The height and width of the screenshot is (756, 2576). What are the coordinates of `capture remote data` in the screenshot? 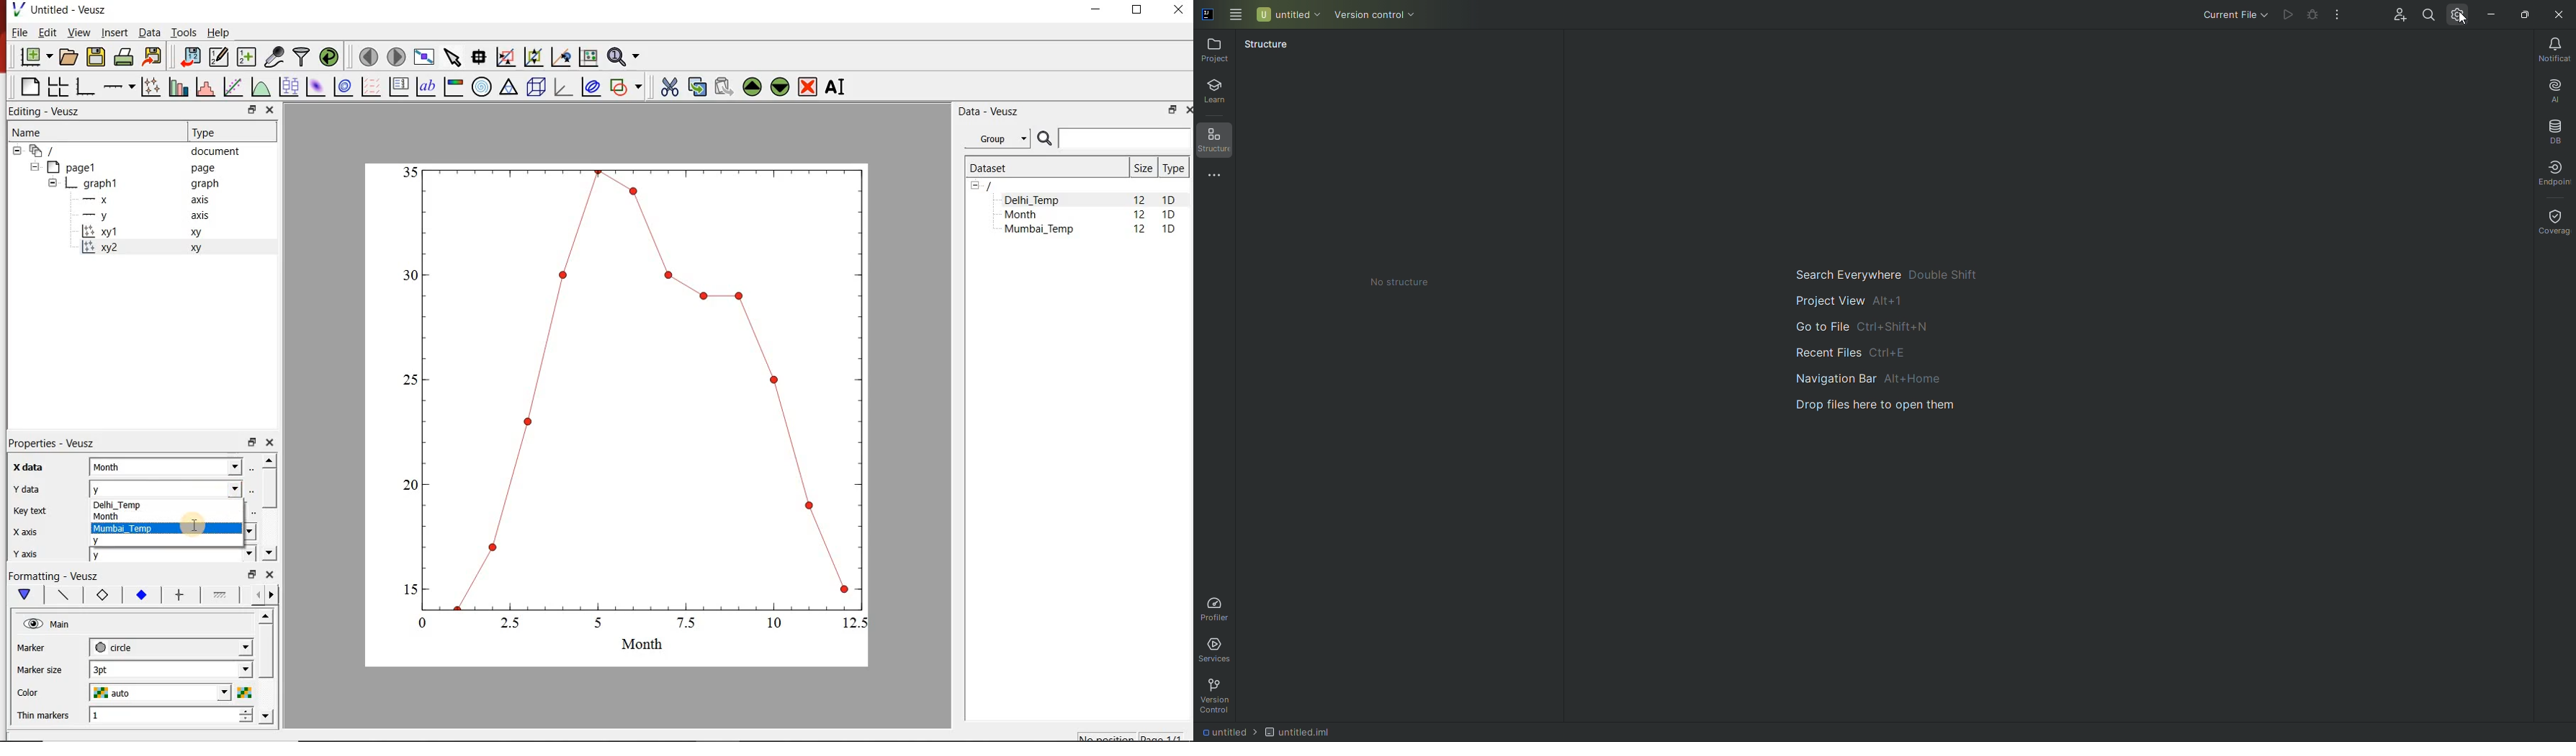 It's located at (275, 57).